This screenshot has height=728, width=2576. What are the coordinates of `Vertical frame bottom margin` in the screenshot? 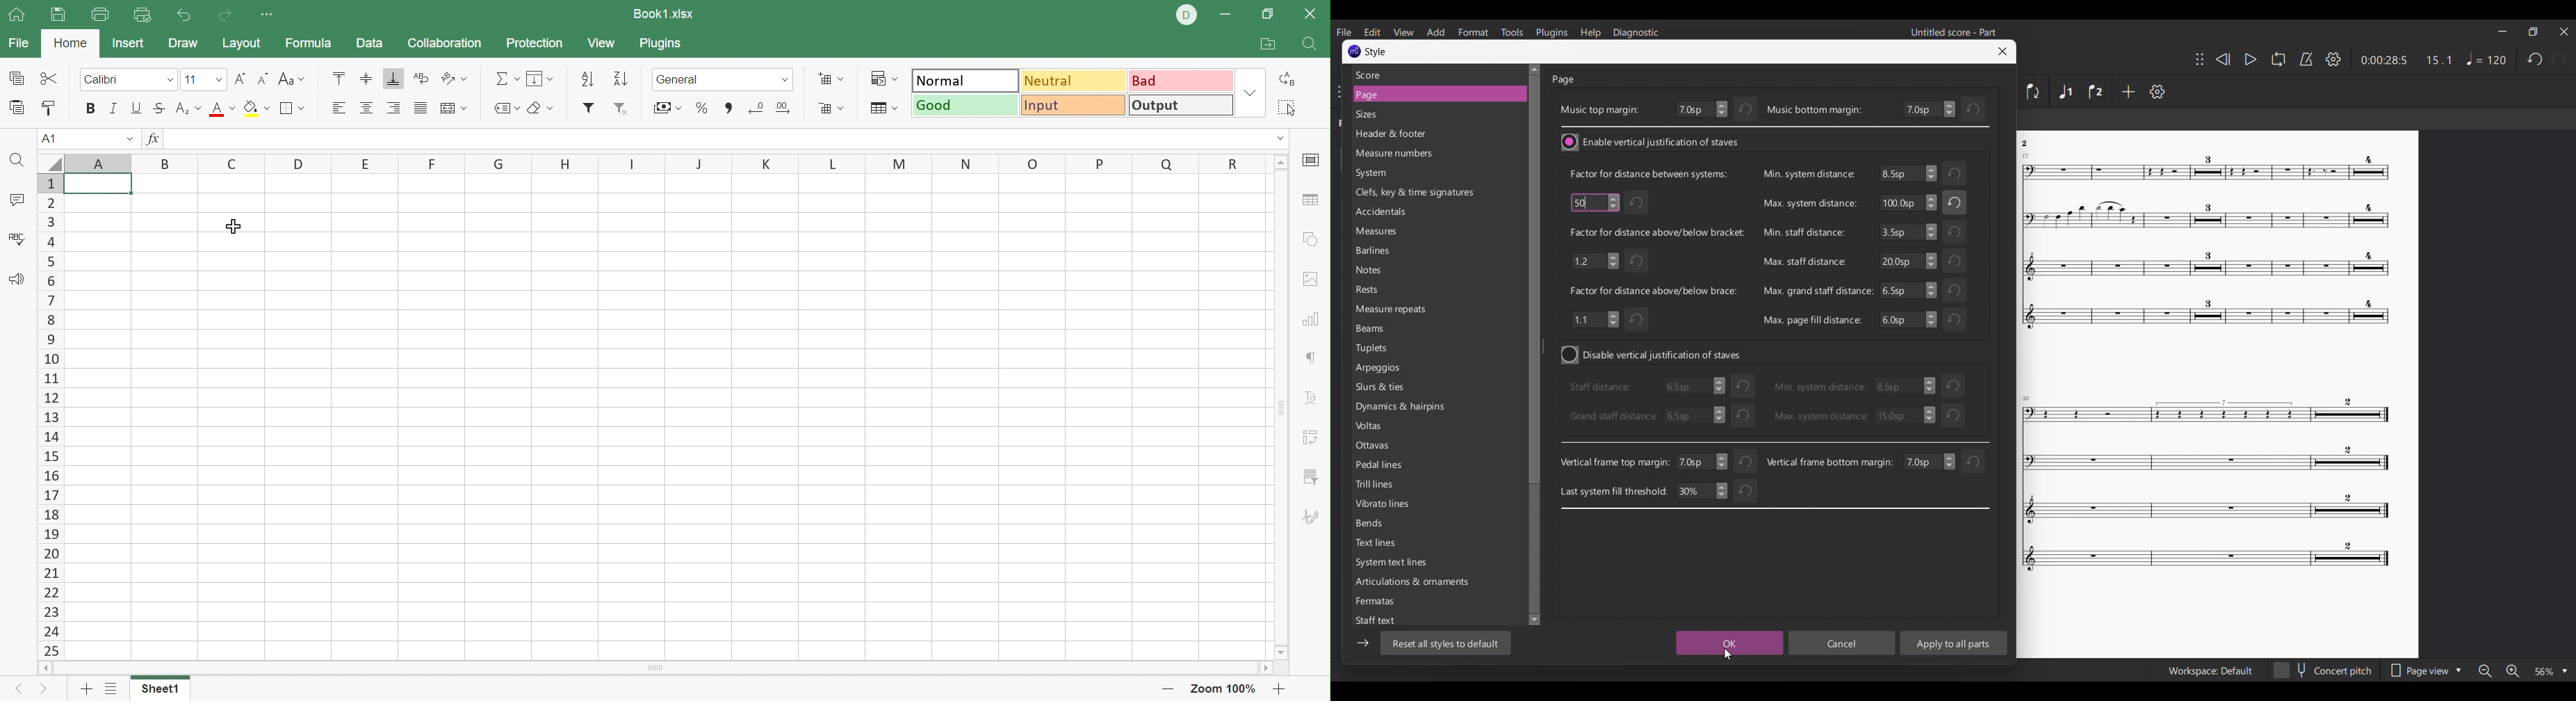 It's located at (1830, 461).